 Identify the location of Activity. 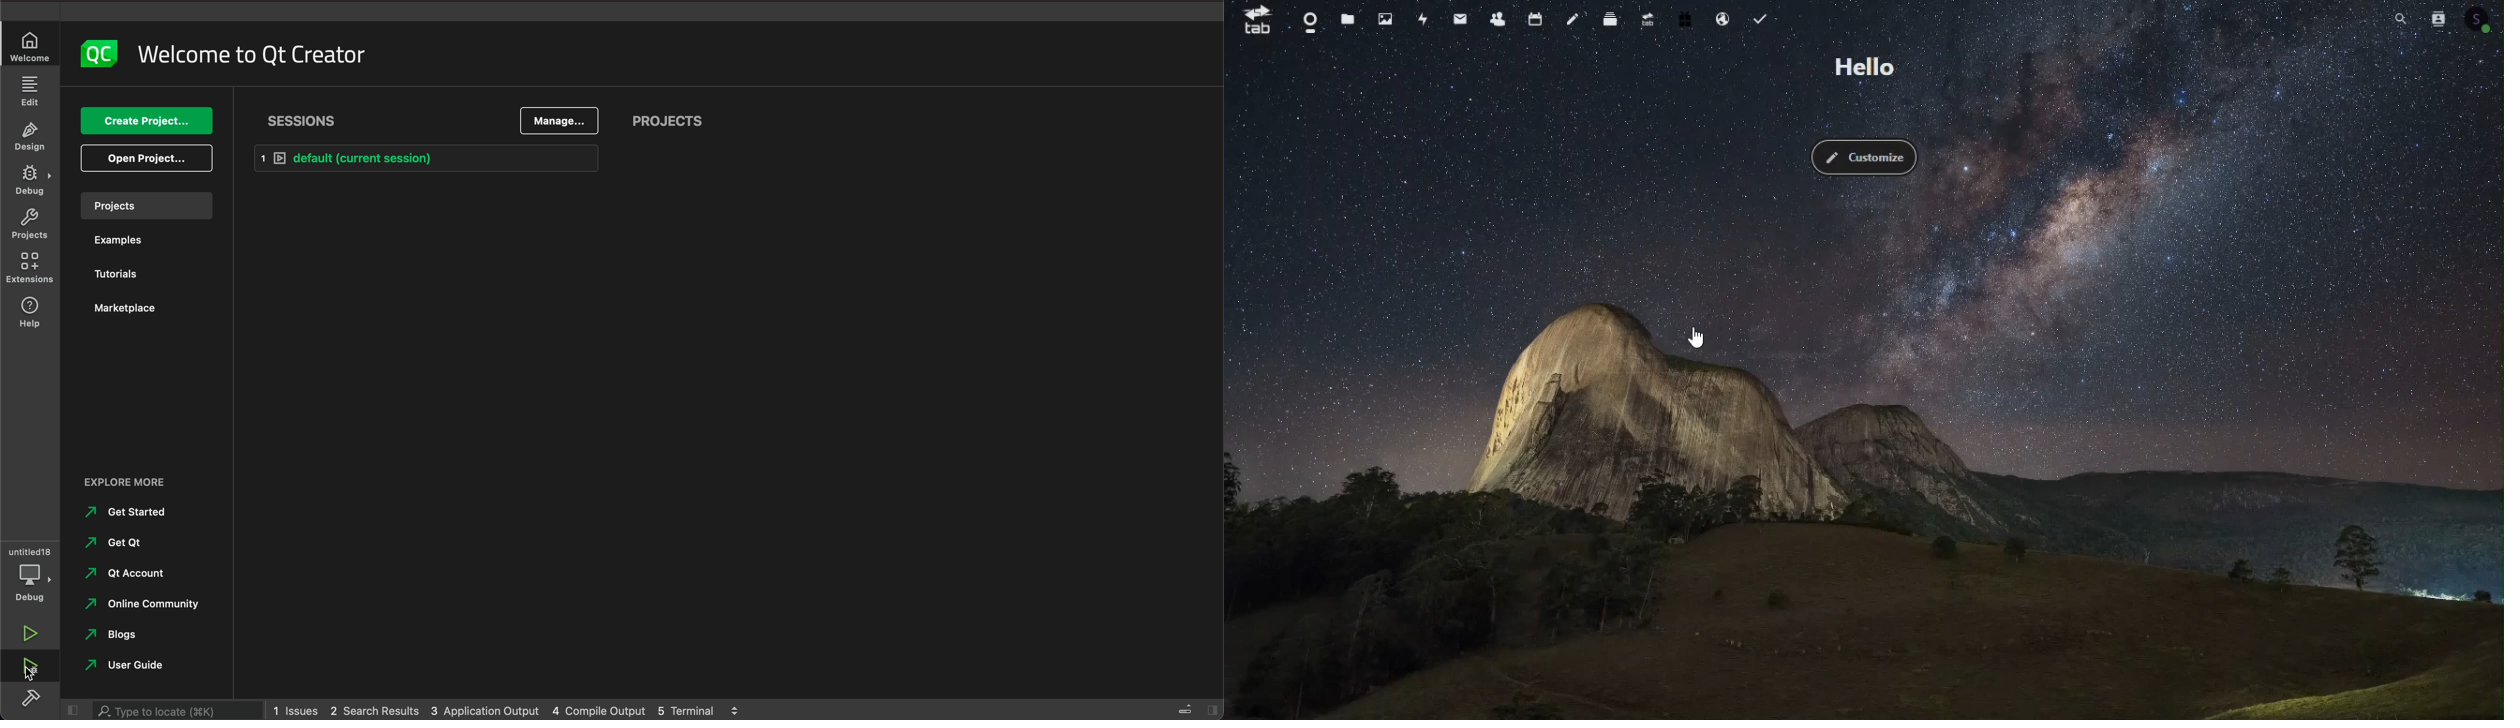
(1426, 17).